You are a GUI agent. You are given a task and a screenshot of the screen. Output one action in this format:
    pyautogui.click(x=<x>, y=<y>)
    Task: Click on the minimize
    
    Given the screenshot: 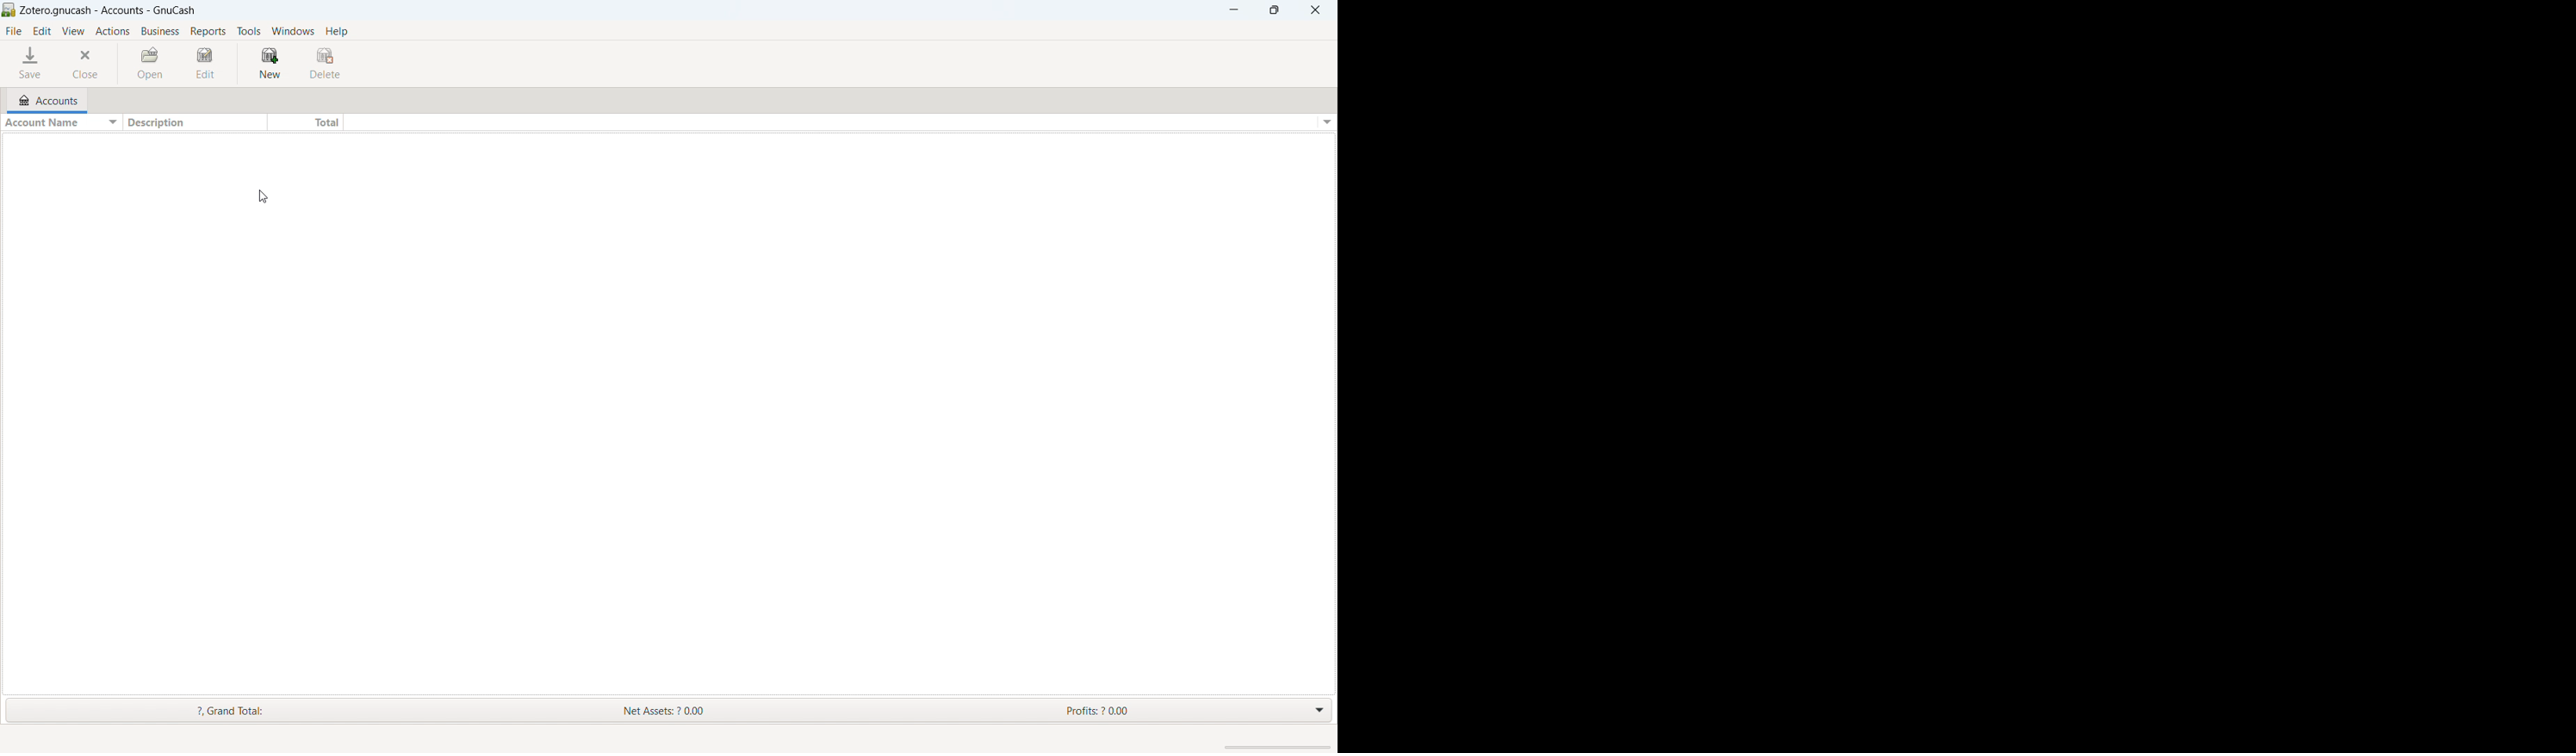 What is the action you would take?
    pyautogui.click(x=1233, y=10)
    